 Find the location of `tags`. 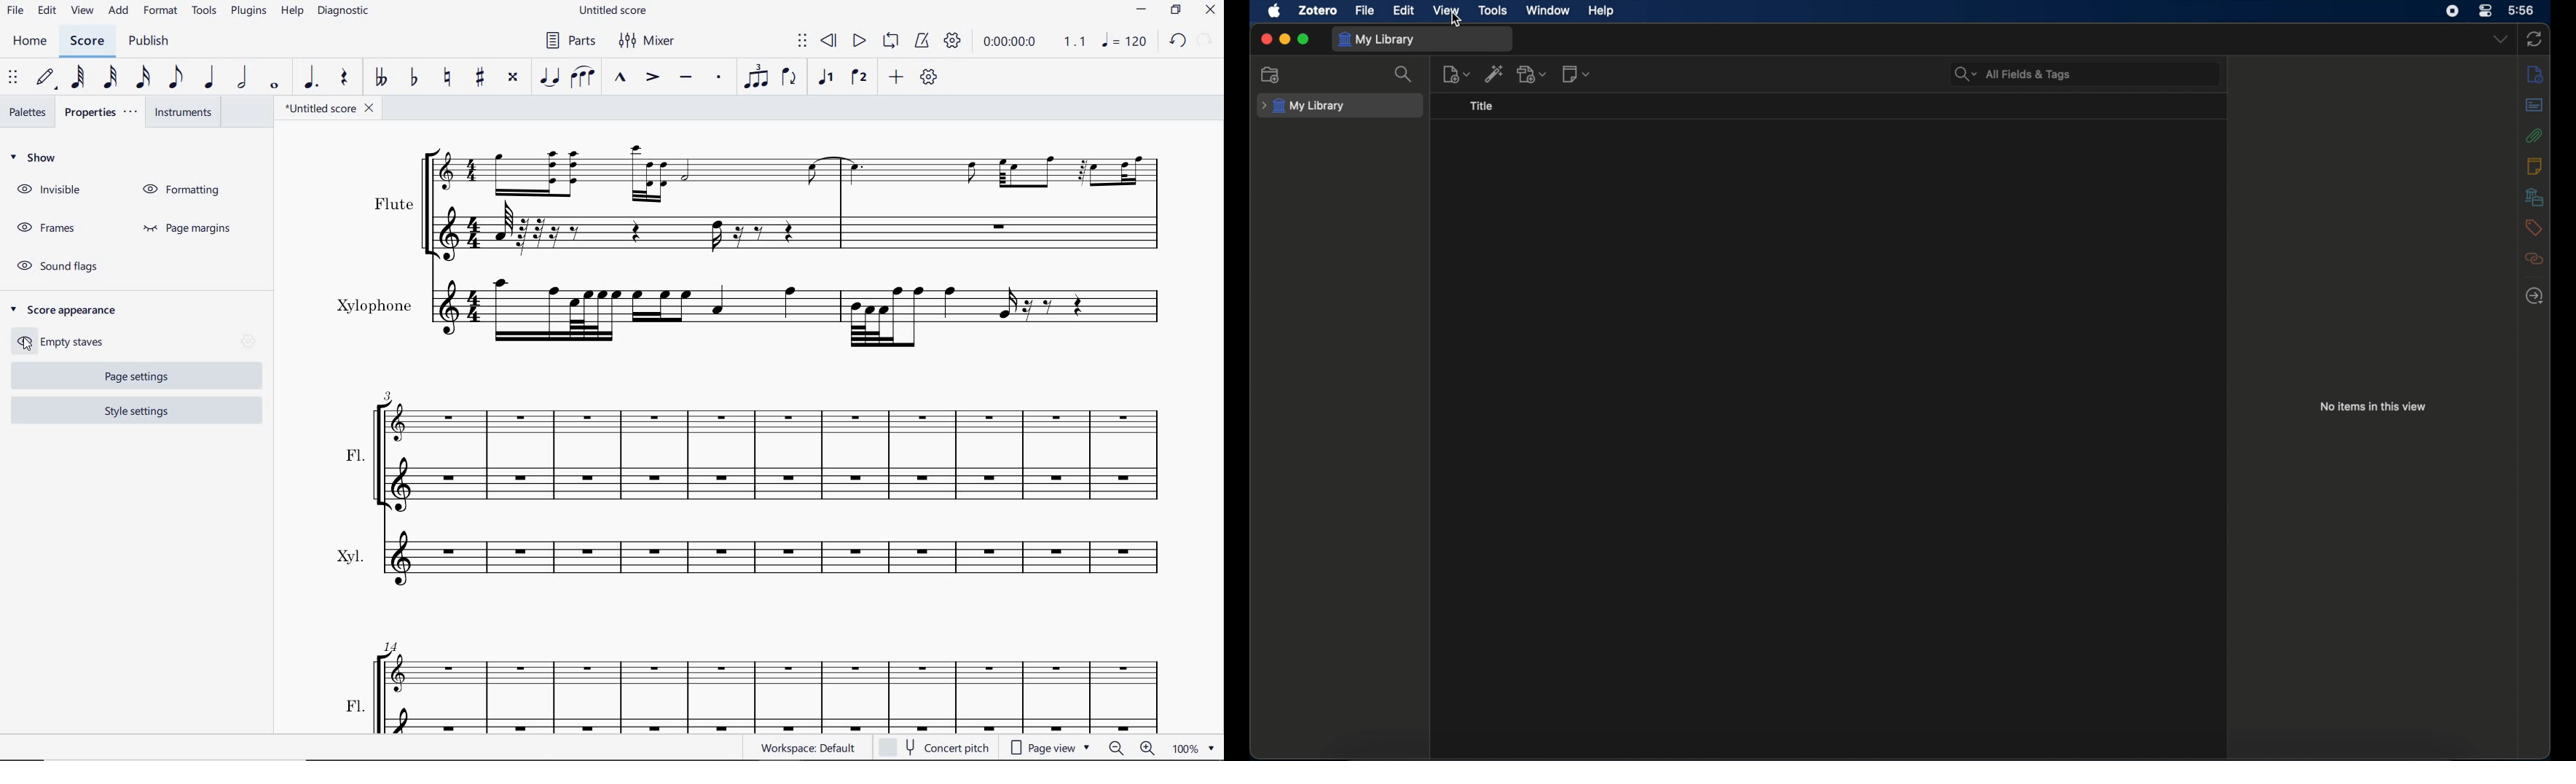

tags is located at coordinates (2534, 228).